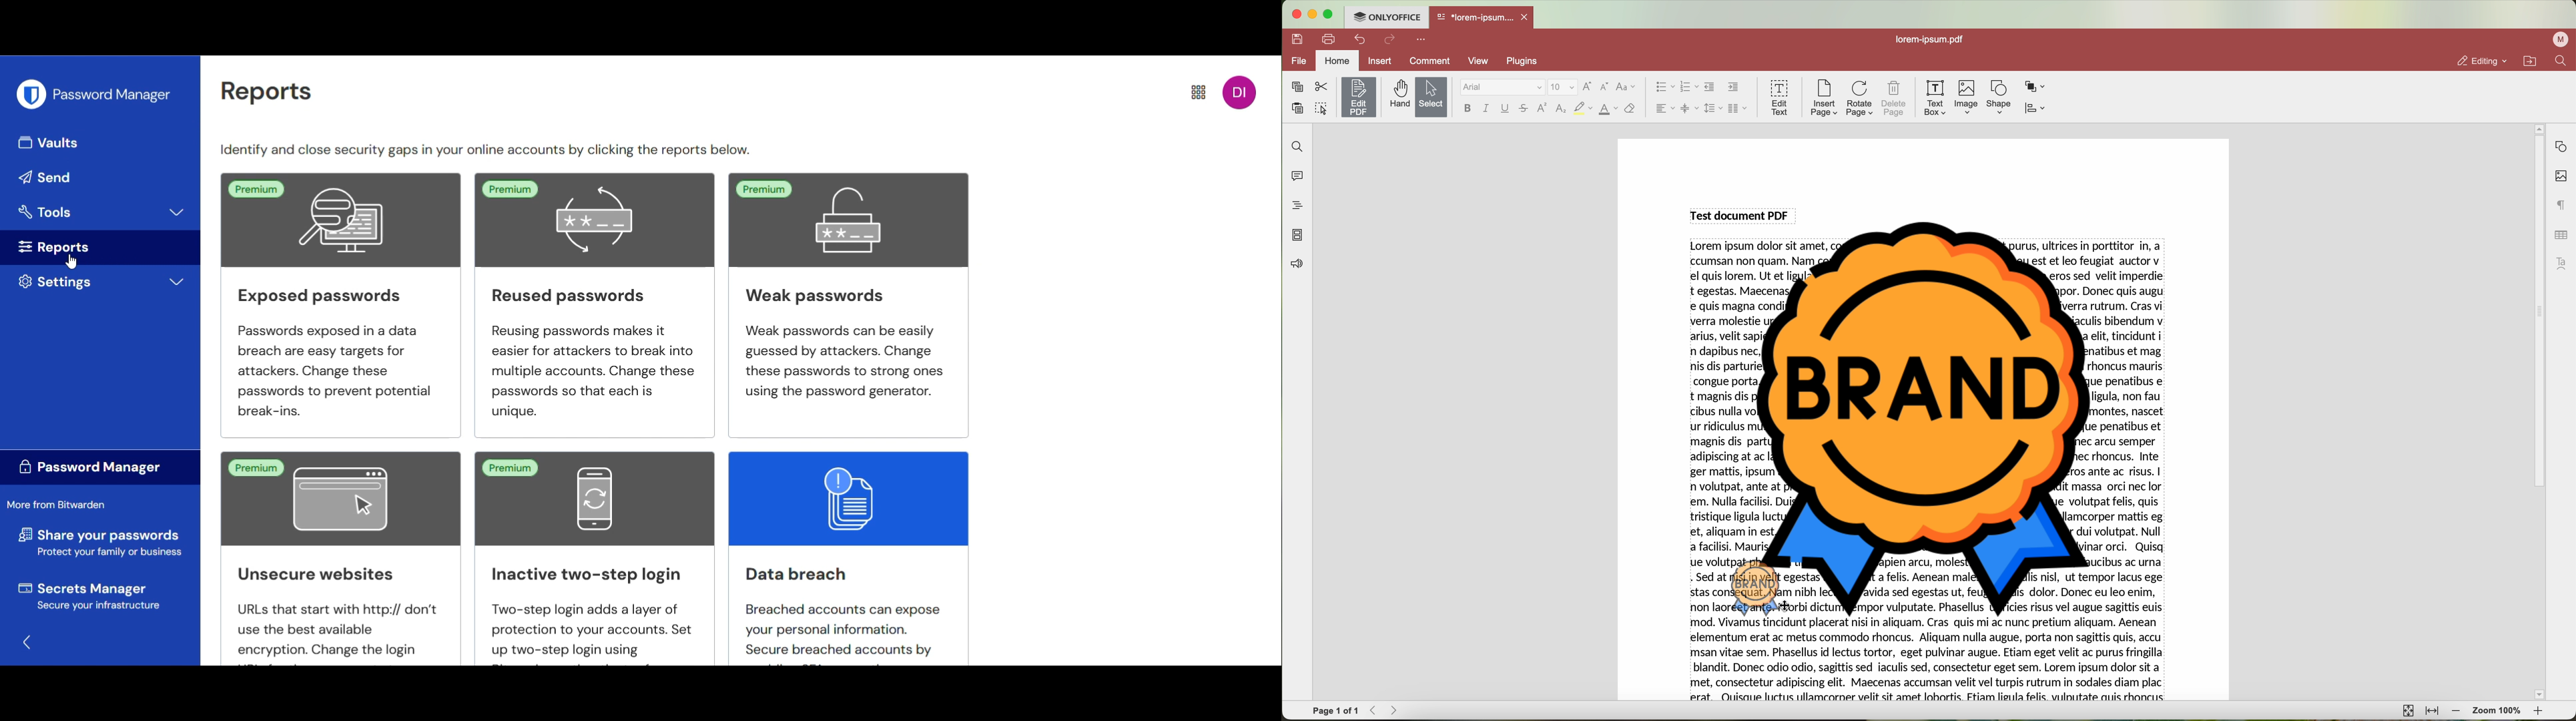 The height and width of the screenshot is (728, 2576). Describe the element at coordinates (1528, 61) in the screenshot. I see `plugins` at that location.